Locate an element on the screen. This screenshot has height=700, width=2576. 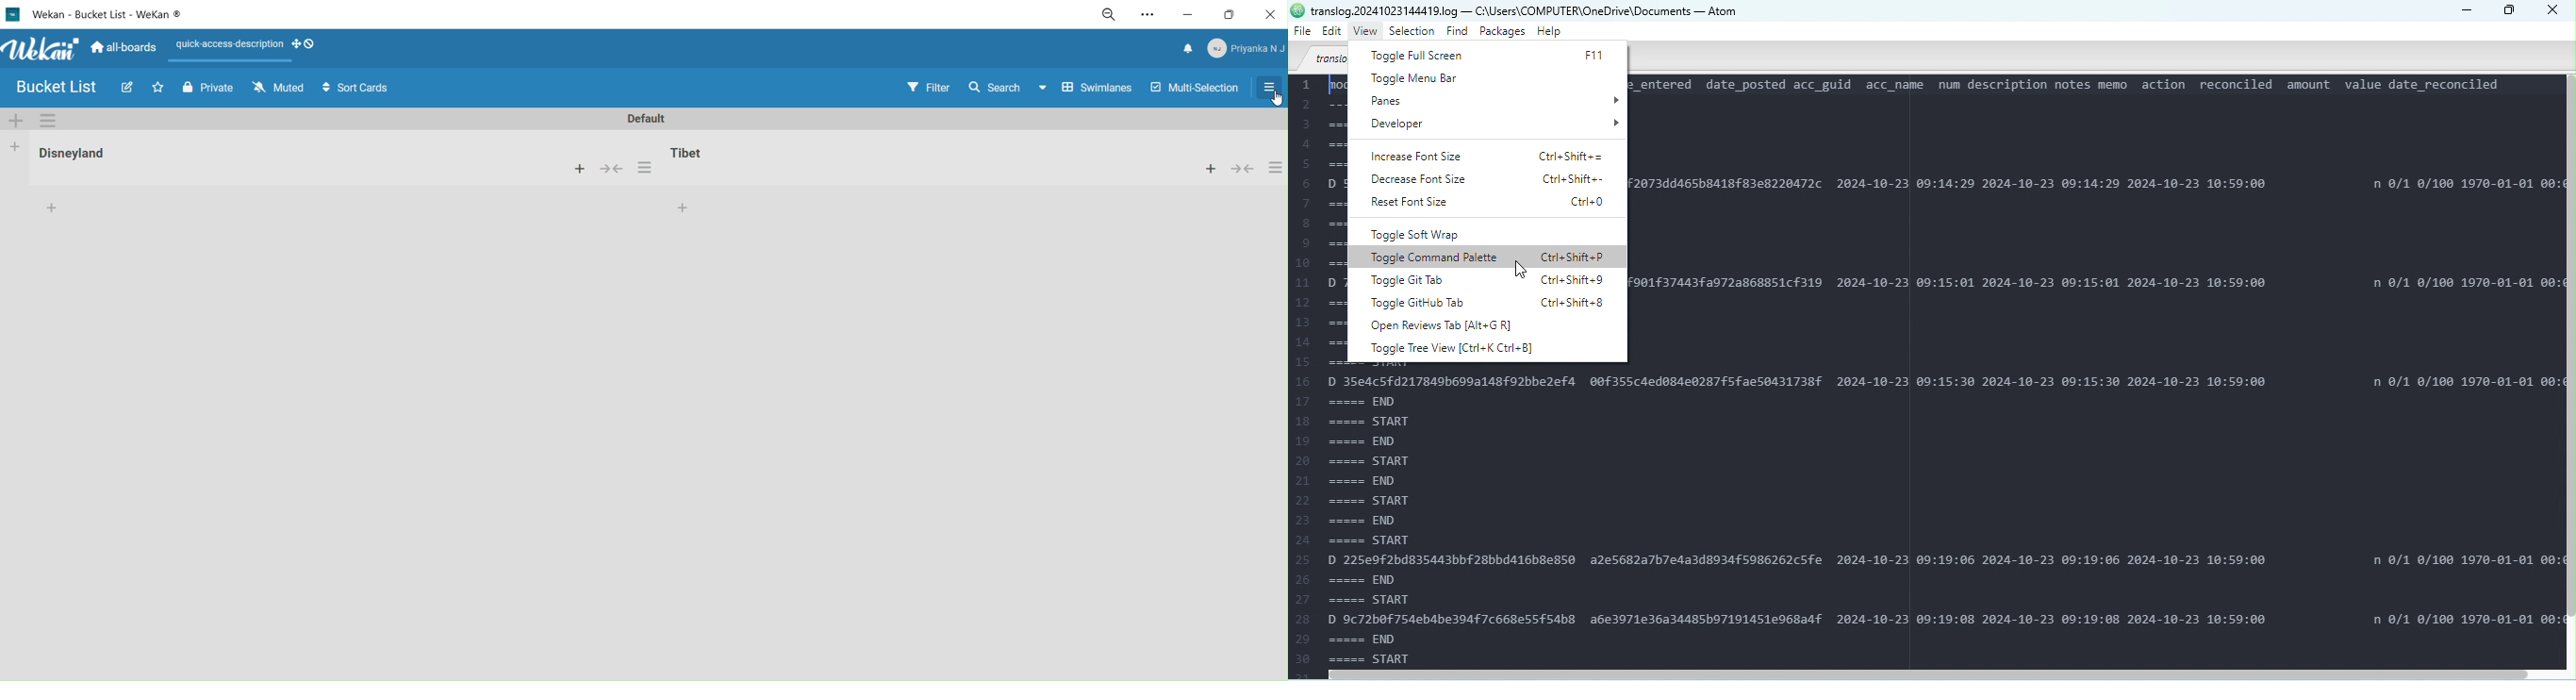
add card is located at coordinates (1211, 169).